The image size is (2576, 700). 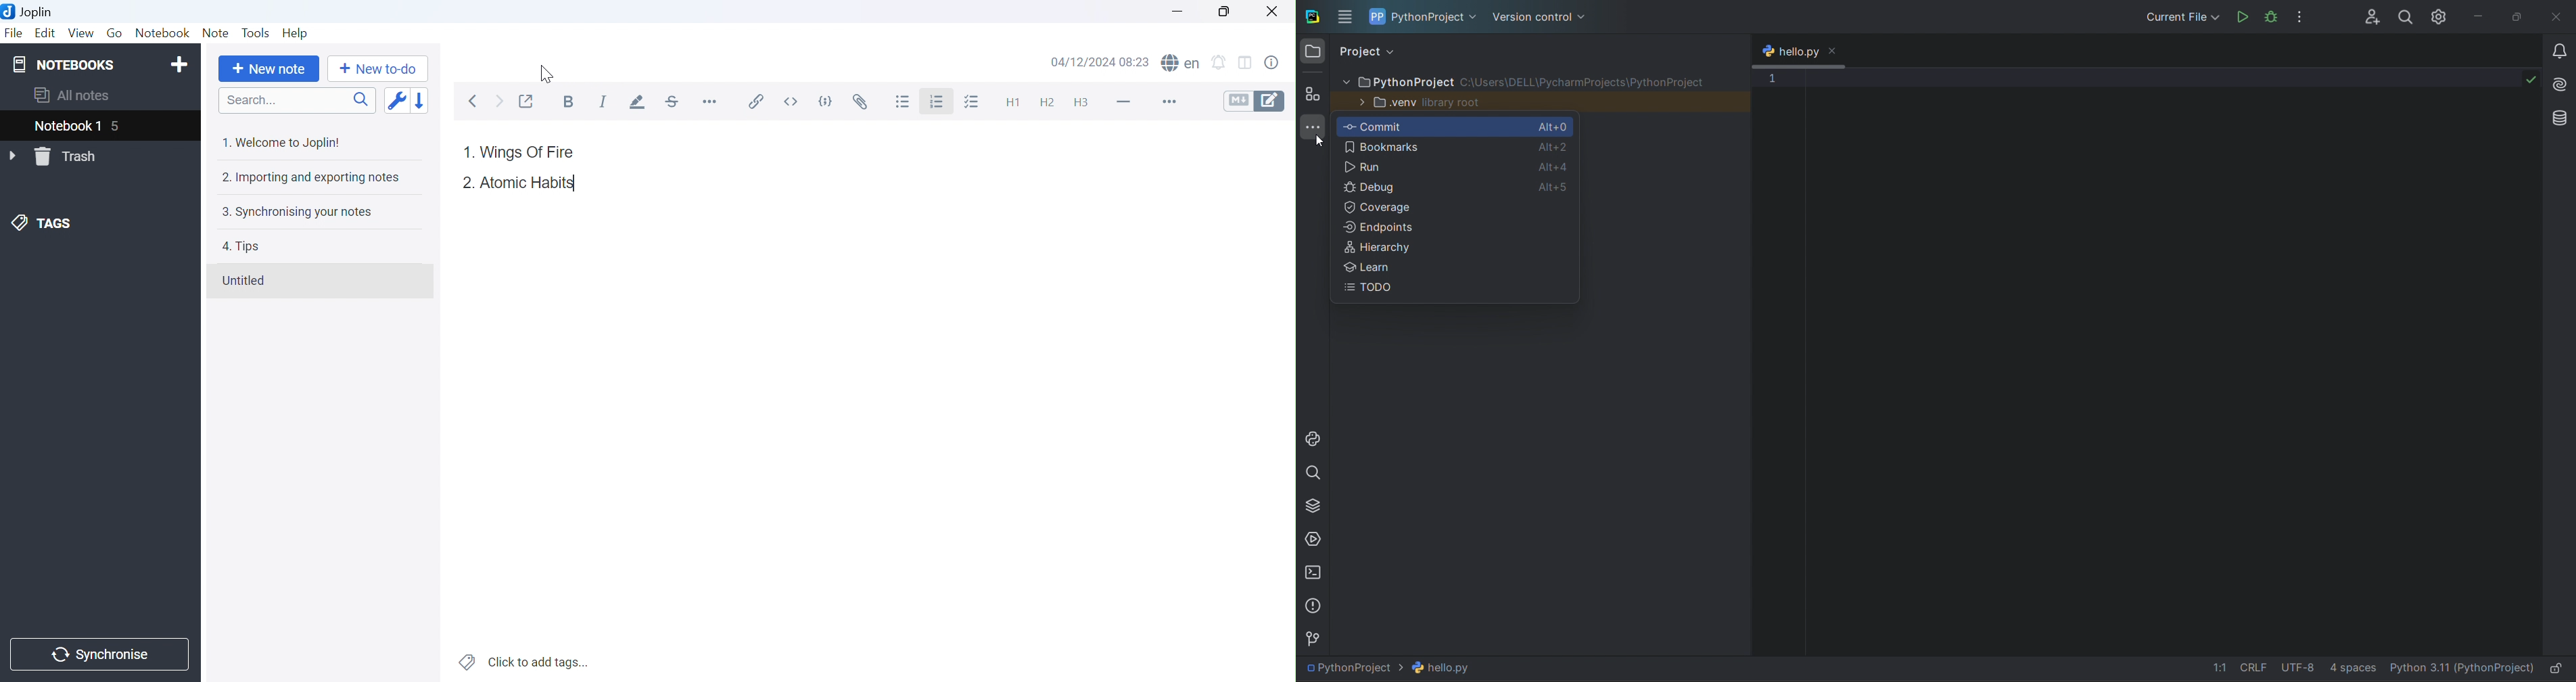 I want to click on 1. Welcome to Joplin!, so click(x=280, y=142).